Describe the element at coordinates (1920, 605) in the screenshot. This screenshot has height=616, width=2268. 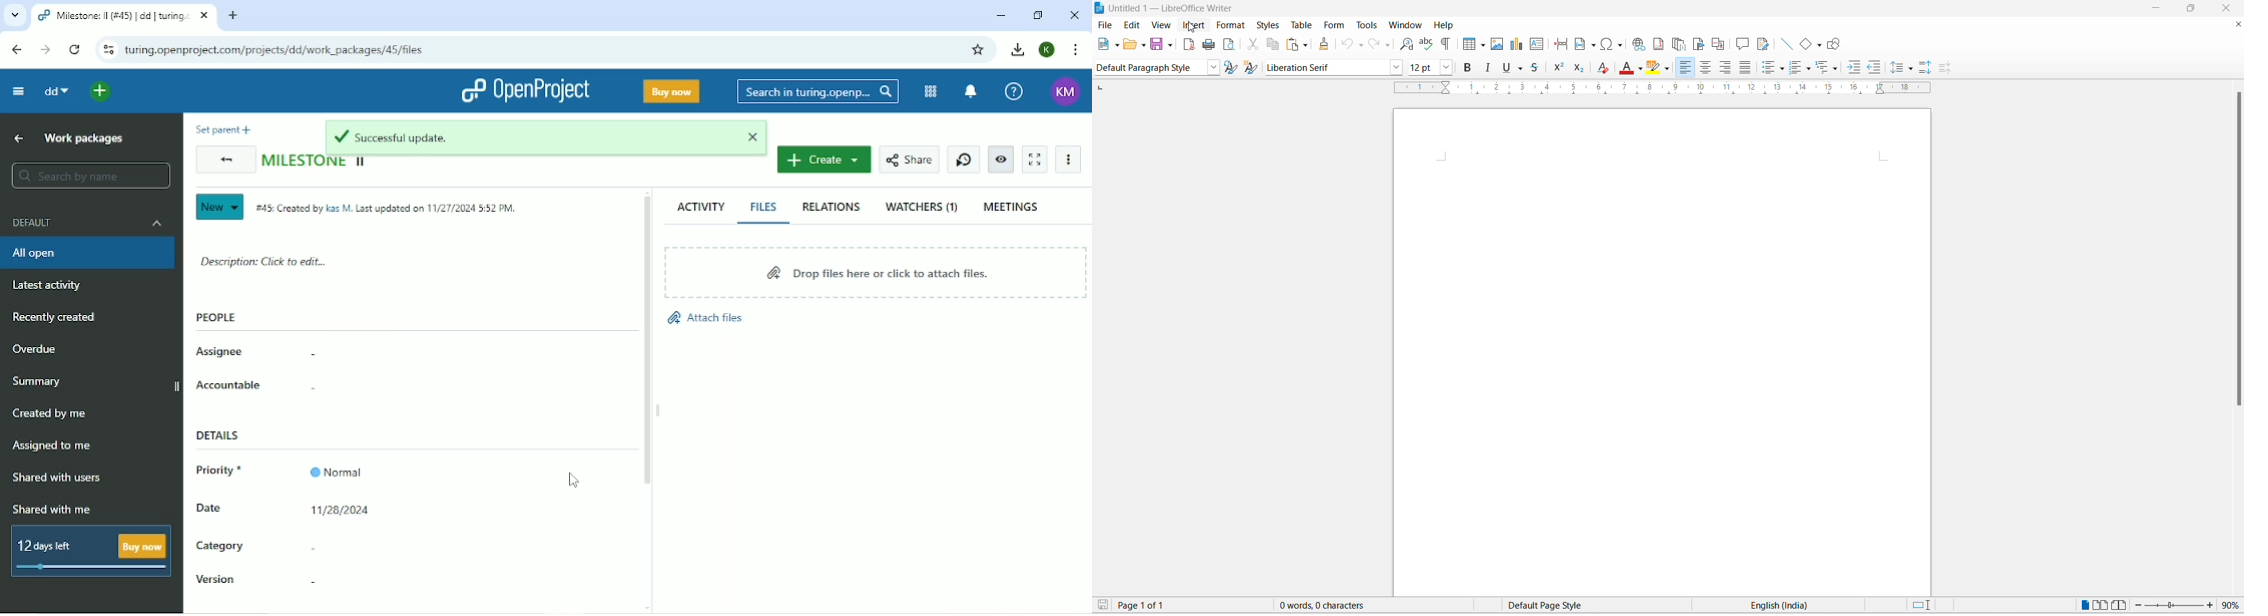
I see `standard selection` at that location.